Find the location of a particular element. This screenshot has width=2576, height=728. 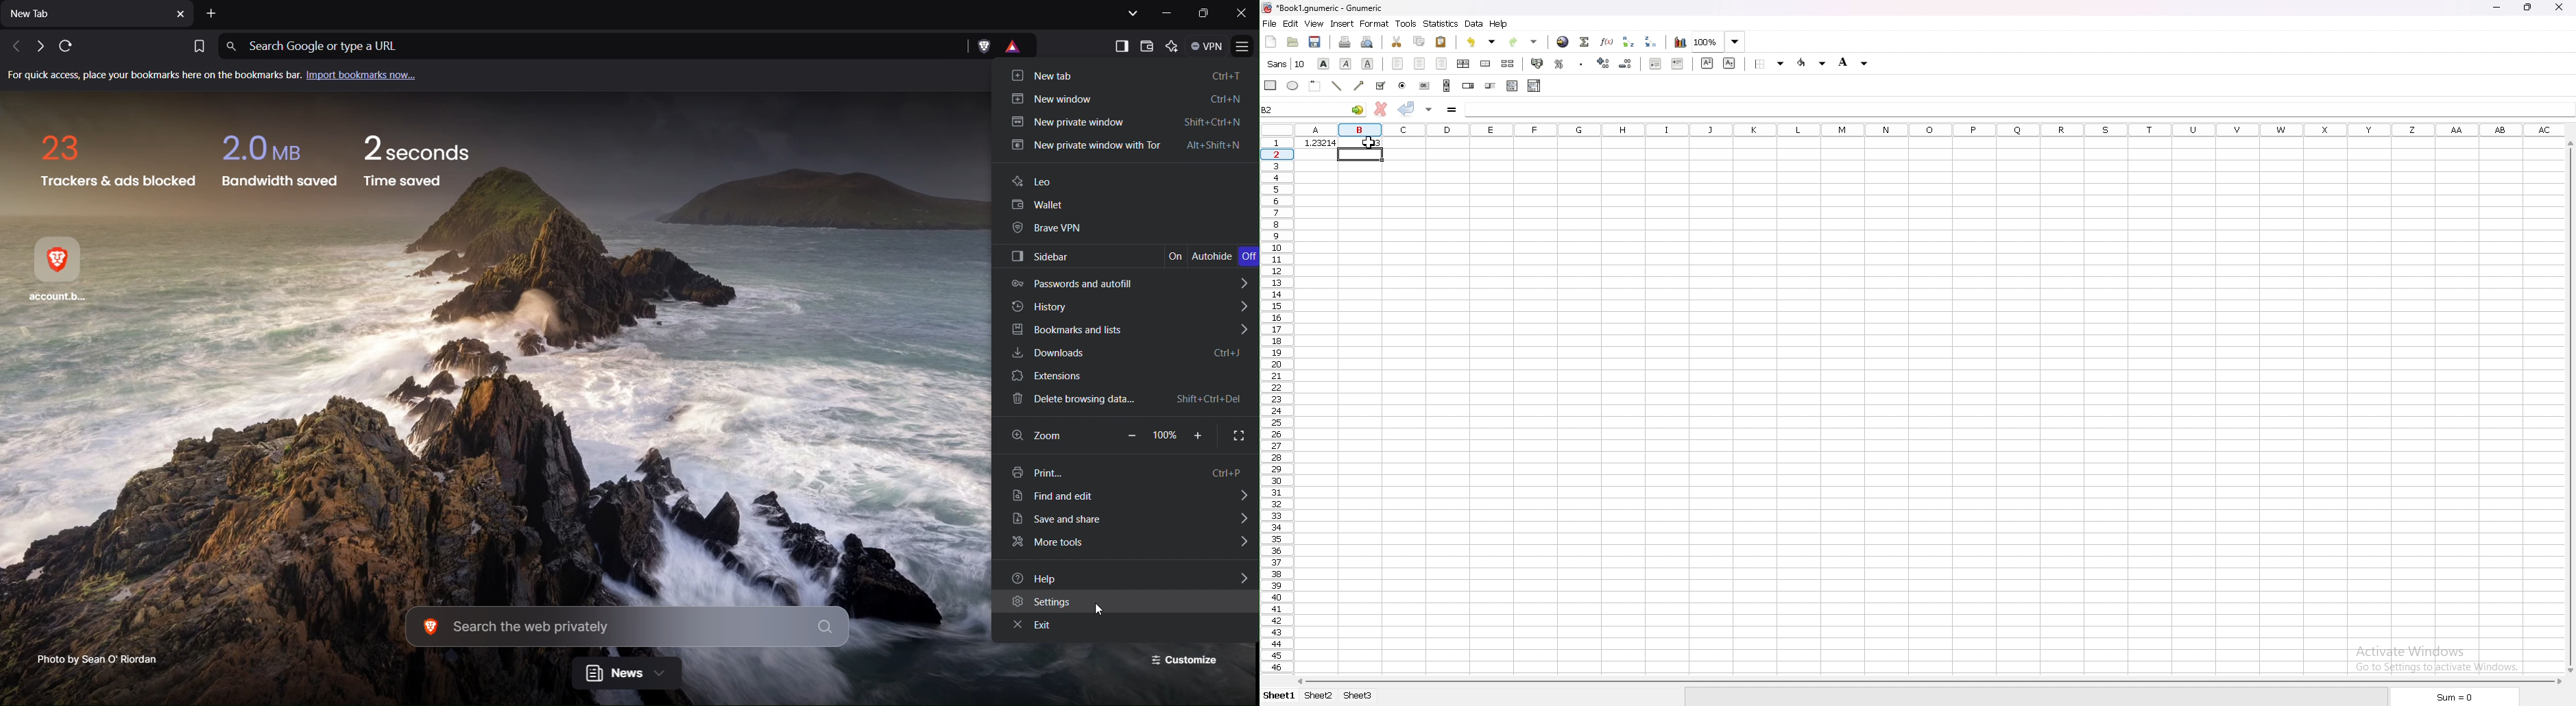

function is located at coordinates (1607, 41).